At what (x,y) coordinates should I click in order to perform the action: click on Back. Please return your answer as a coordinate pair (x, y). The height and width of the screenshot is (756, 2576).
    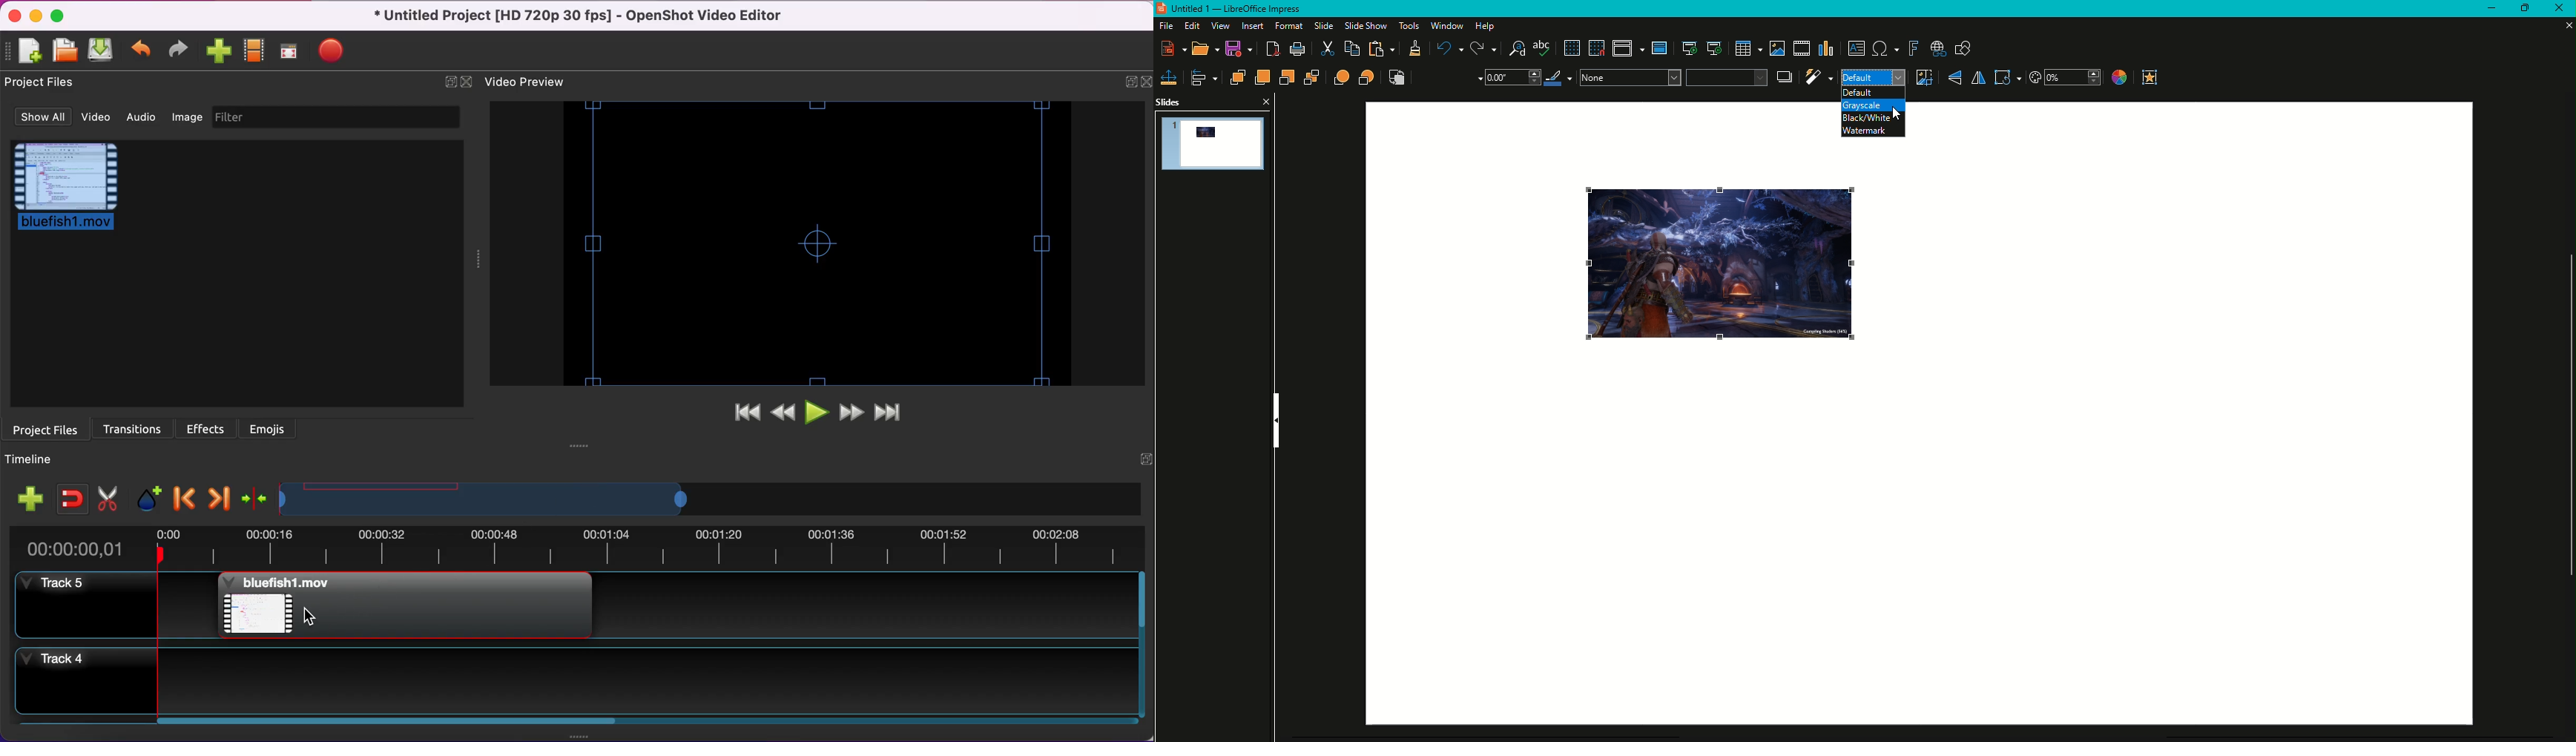
    Looking at the image, I should click on (1312, 79).